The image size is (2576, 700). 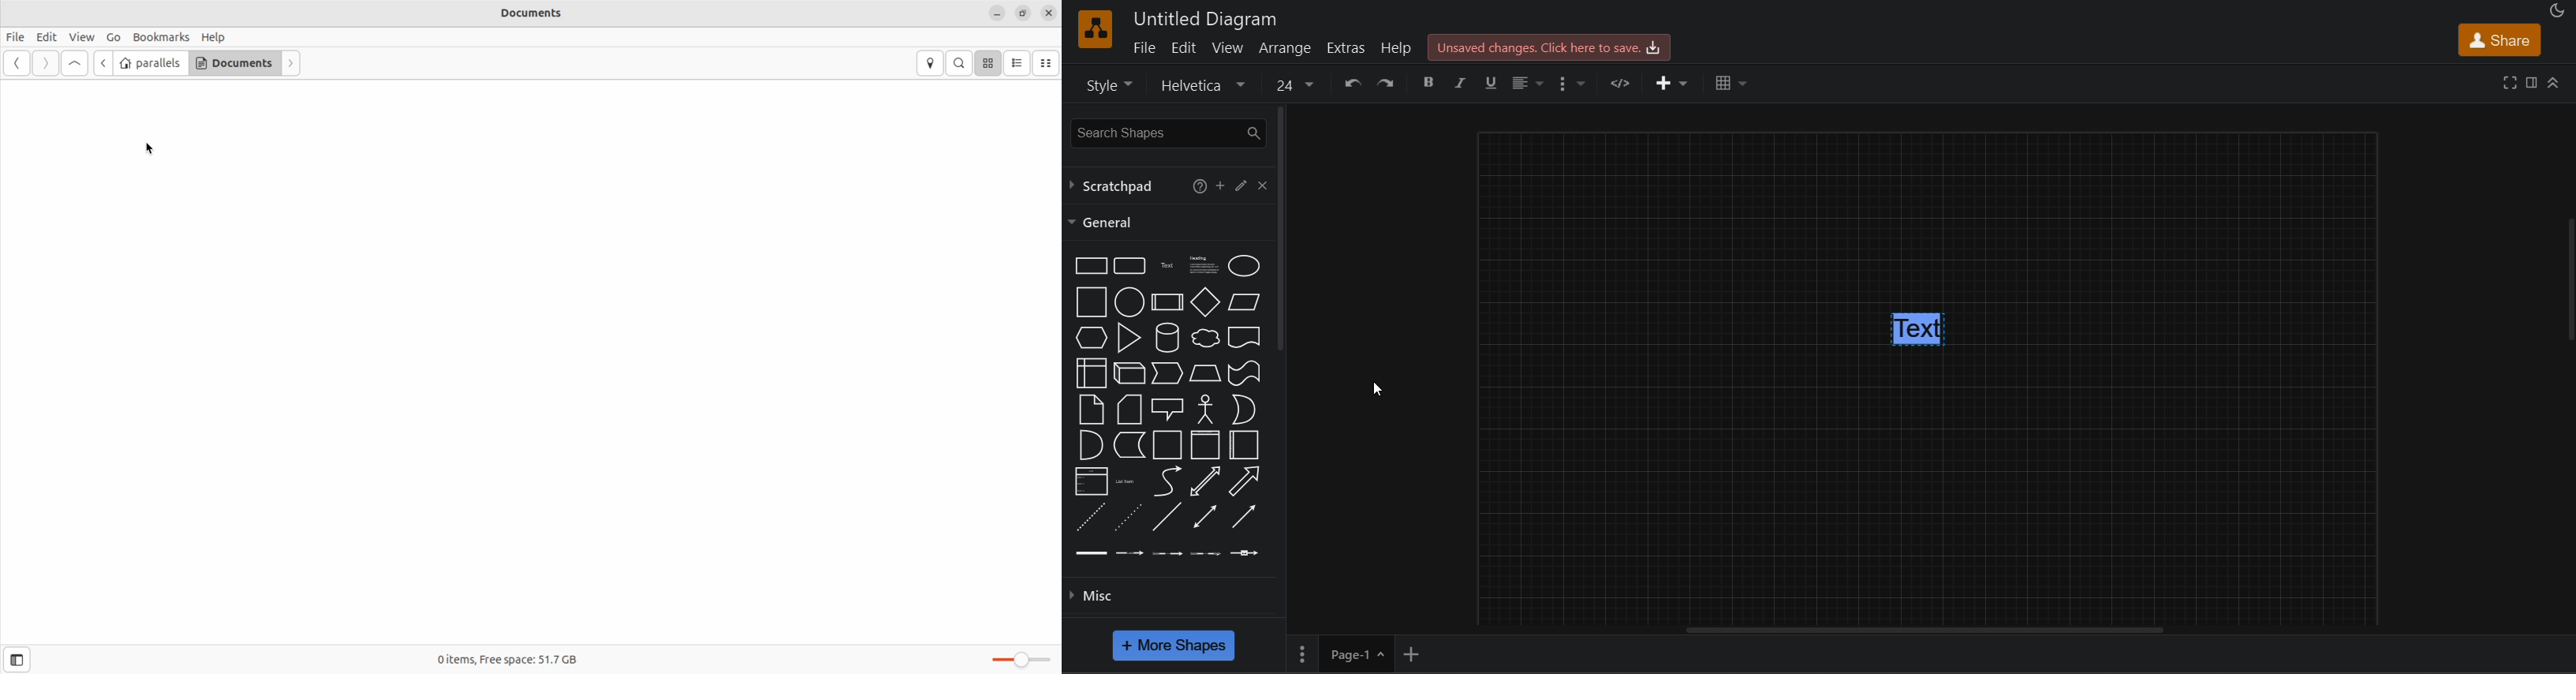 I want to click on Dashed line, so click(x=1091, y=516).